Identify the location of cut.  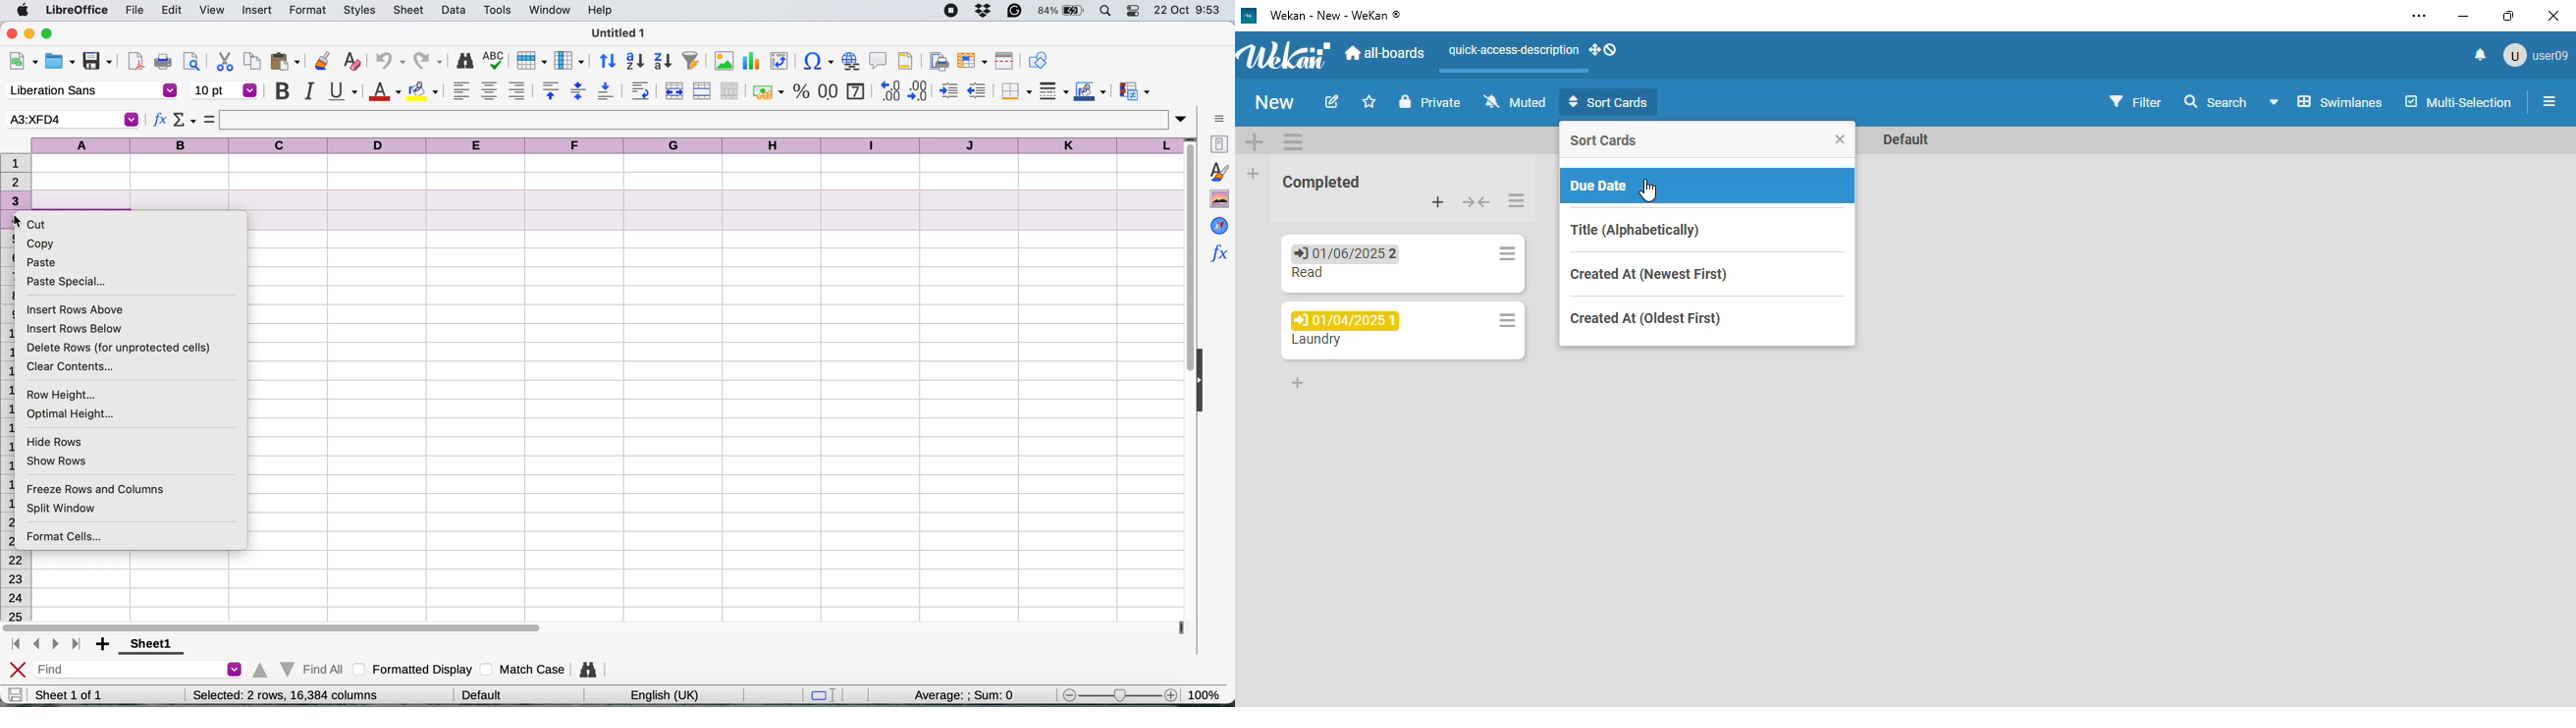
(225, 61).